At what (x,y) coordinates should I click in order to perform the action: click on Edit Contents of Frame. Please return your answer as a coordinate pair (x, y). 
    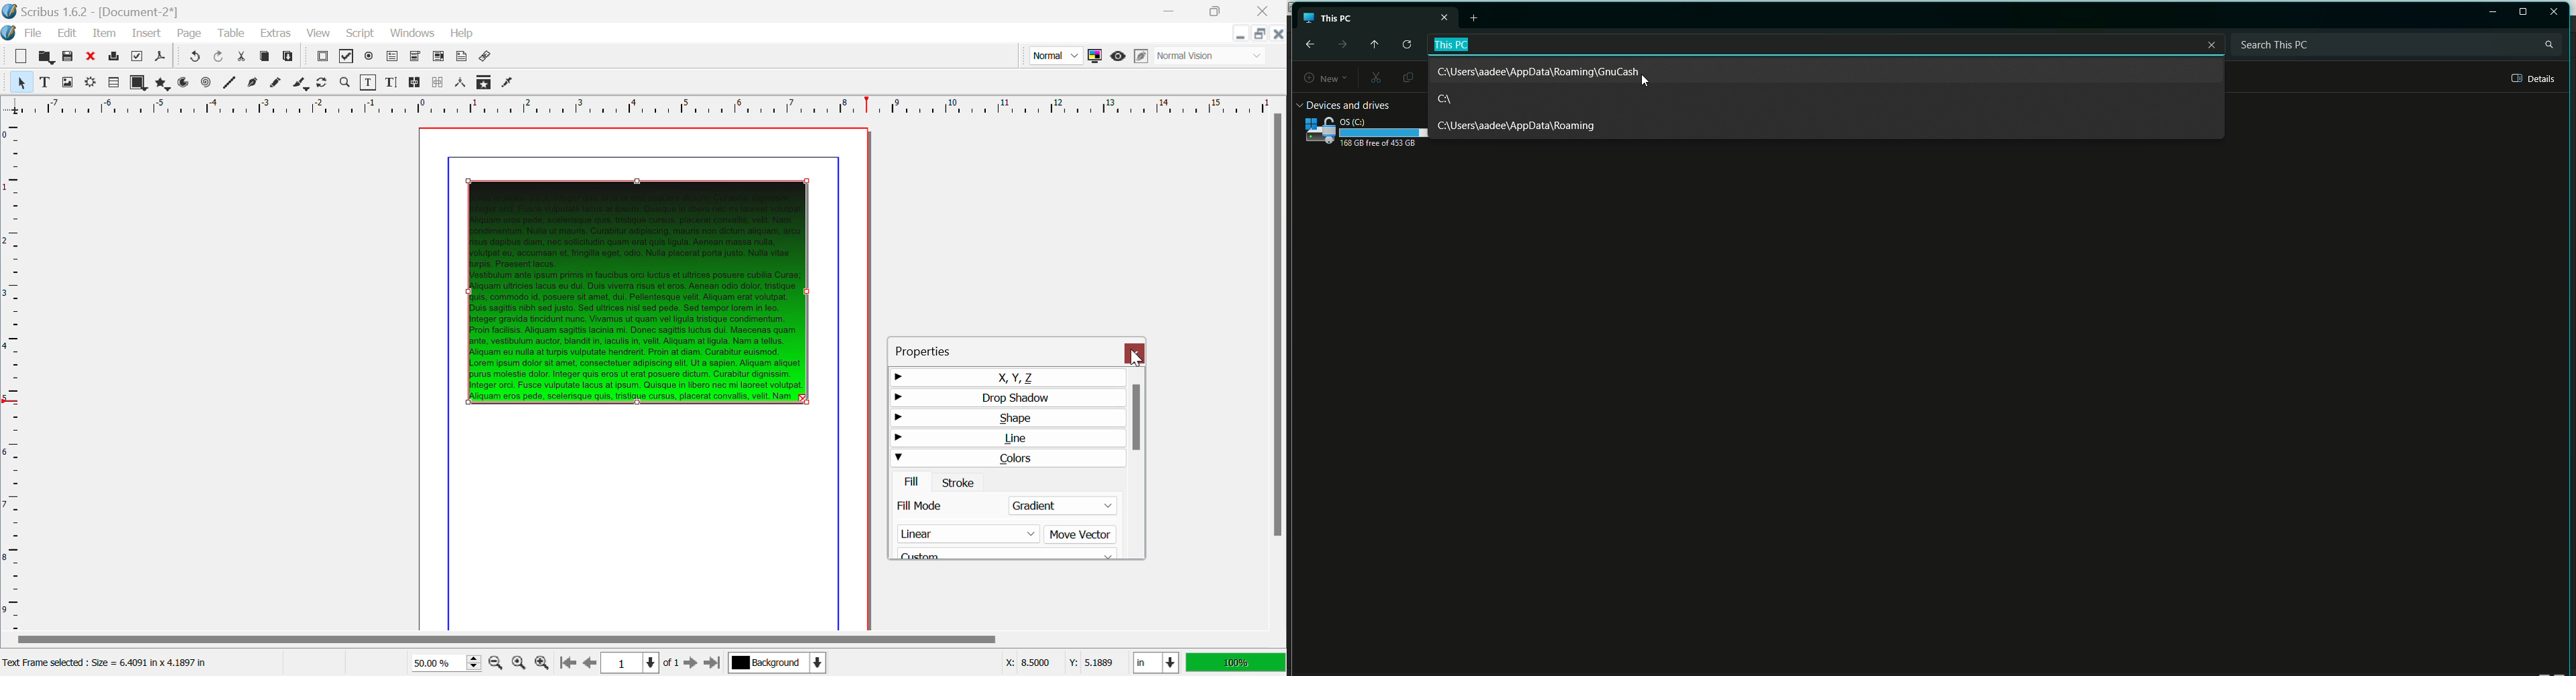
    Looking at the image, I should click on (369, 82).